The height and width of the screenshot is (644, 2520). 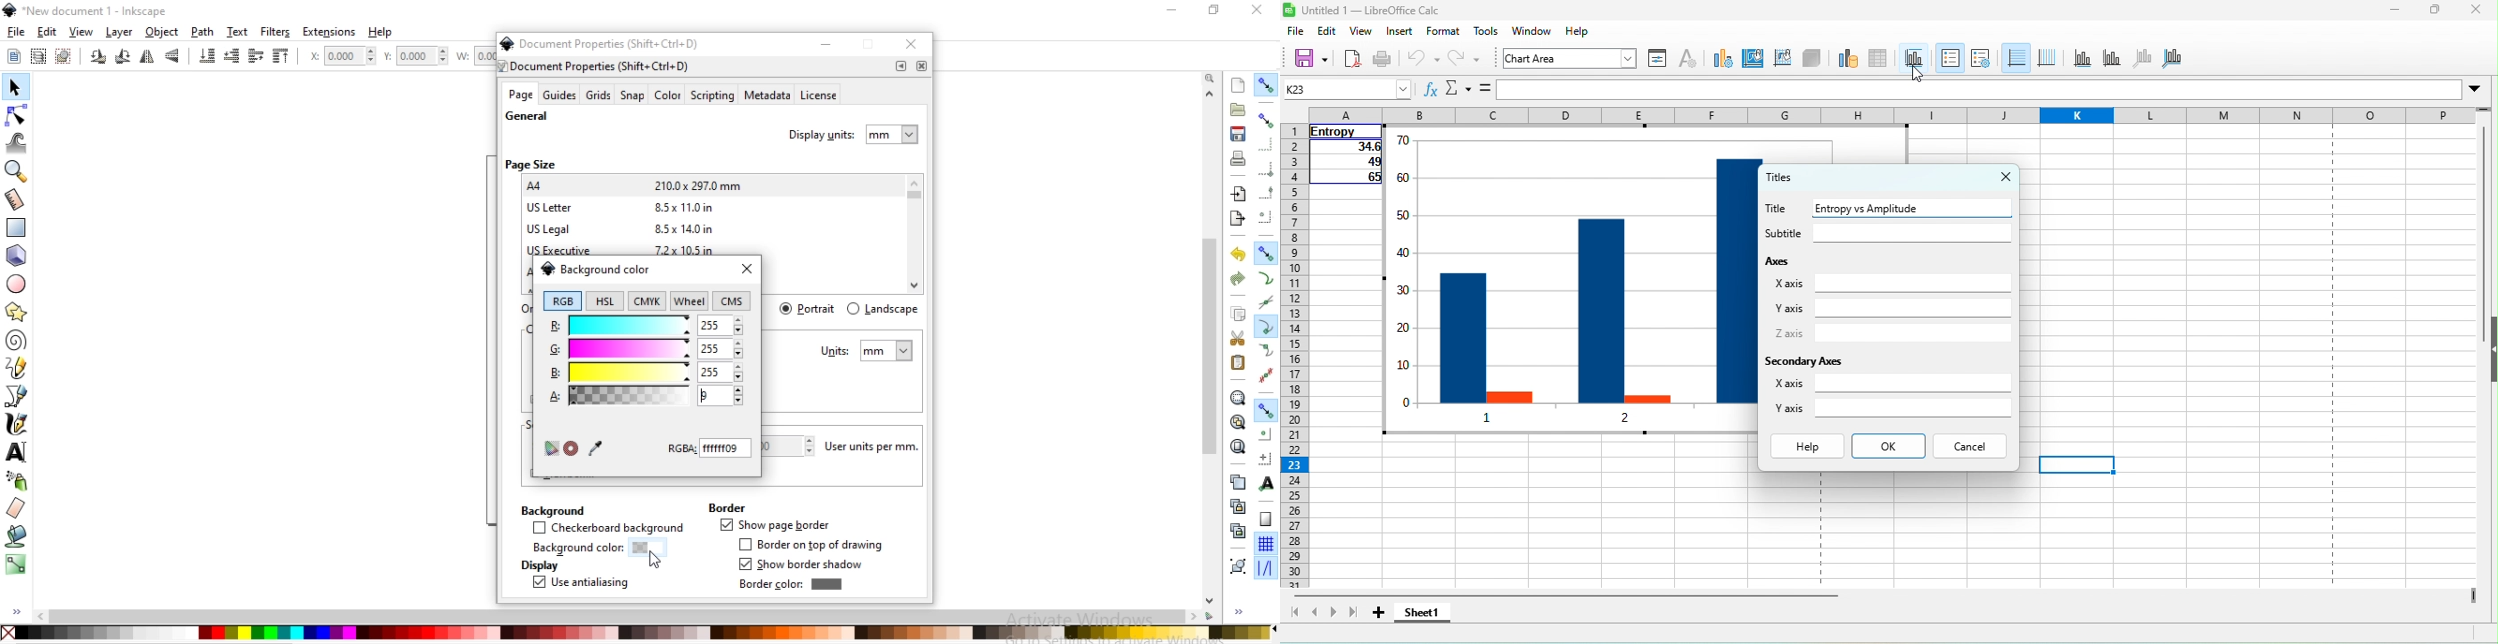 I want to click on legend, so click(x=1982, y=59).